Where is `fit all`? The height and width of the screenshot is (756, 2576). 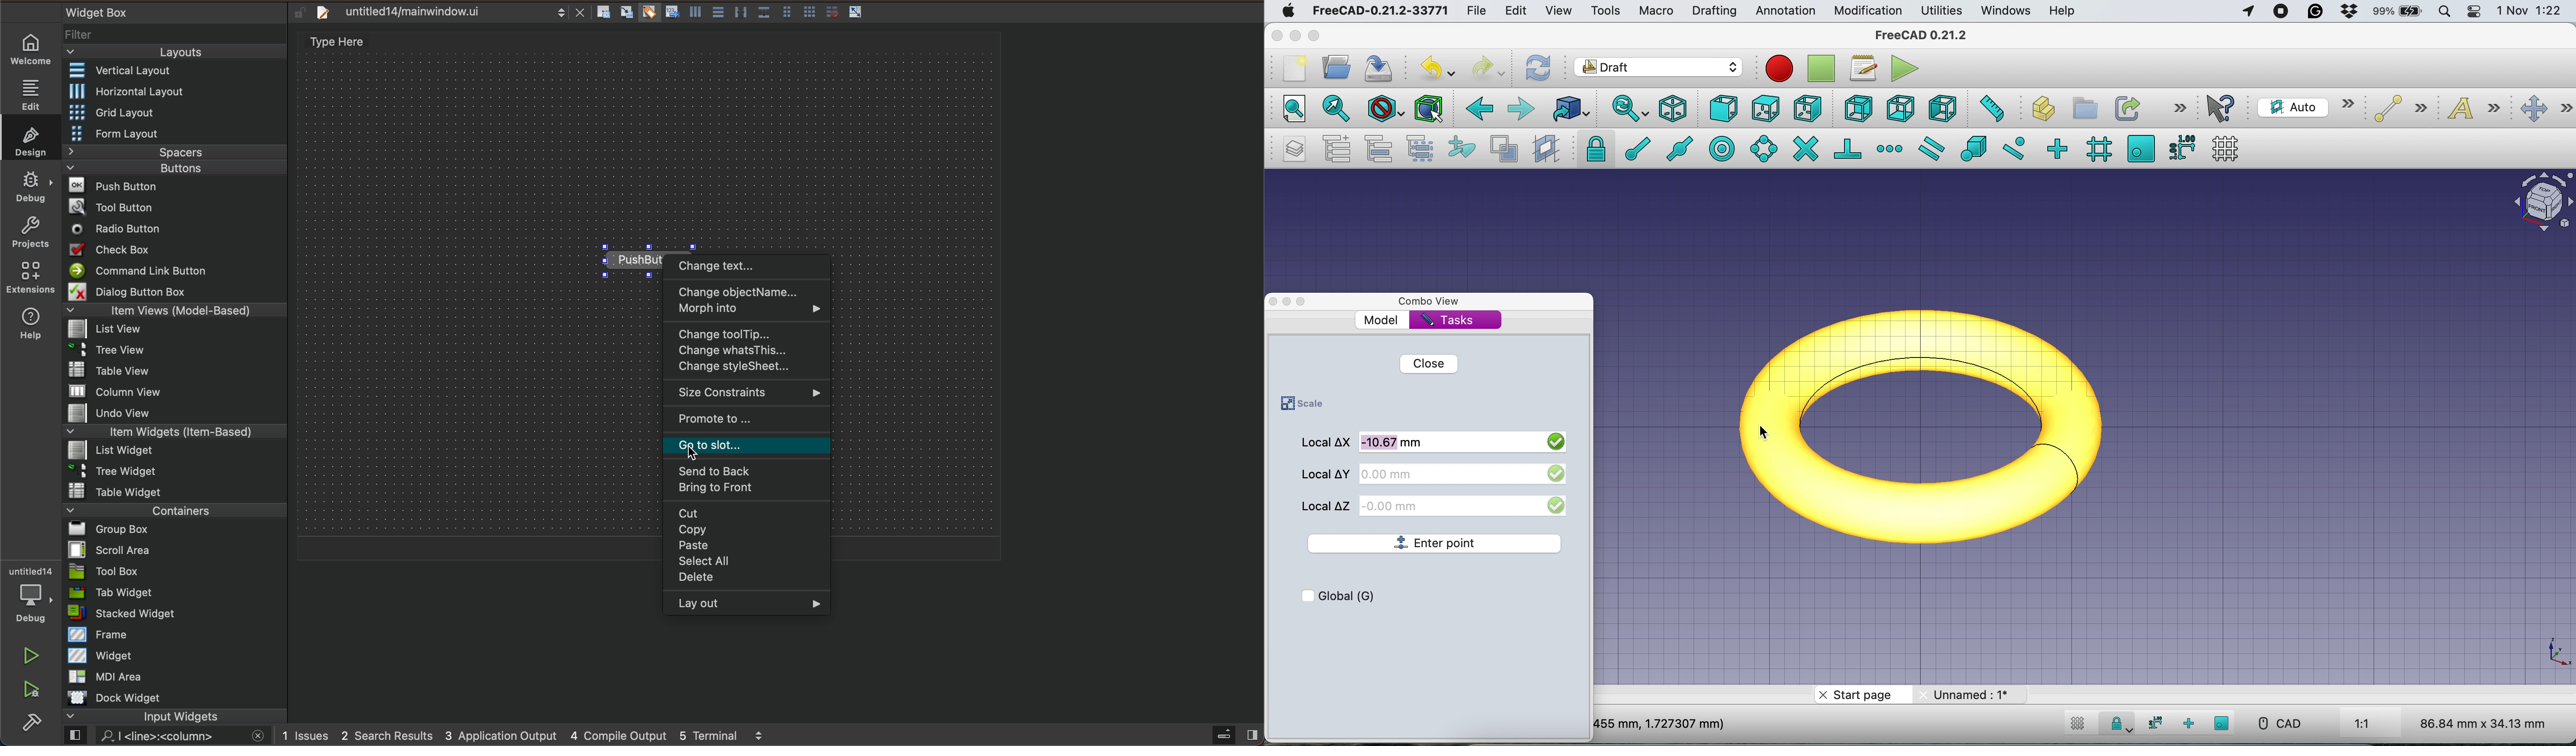 fit all is located at coordinates (1293, 110).